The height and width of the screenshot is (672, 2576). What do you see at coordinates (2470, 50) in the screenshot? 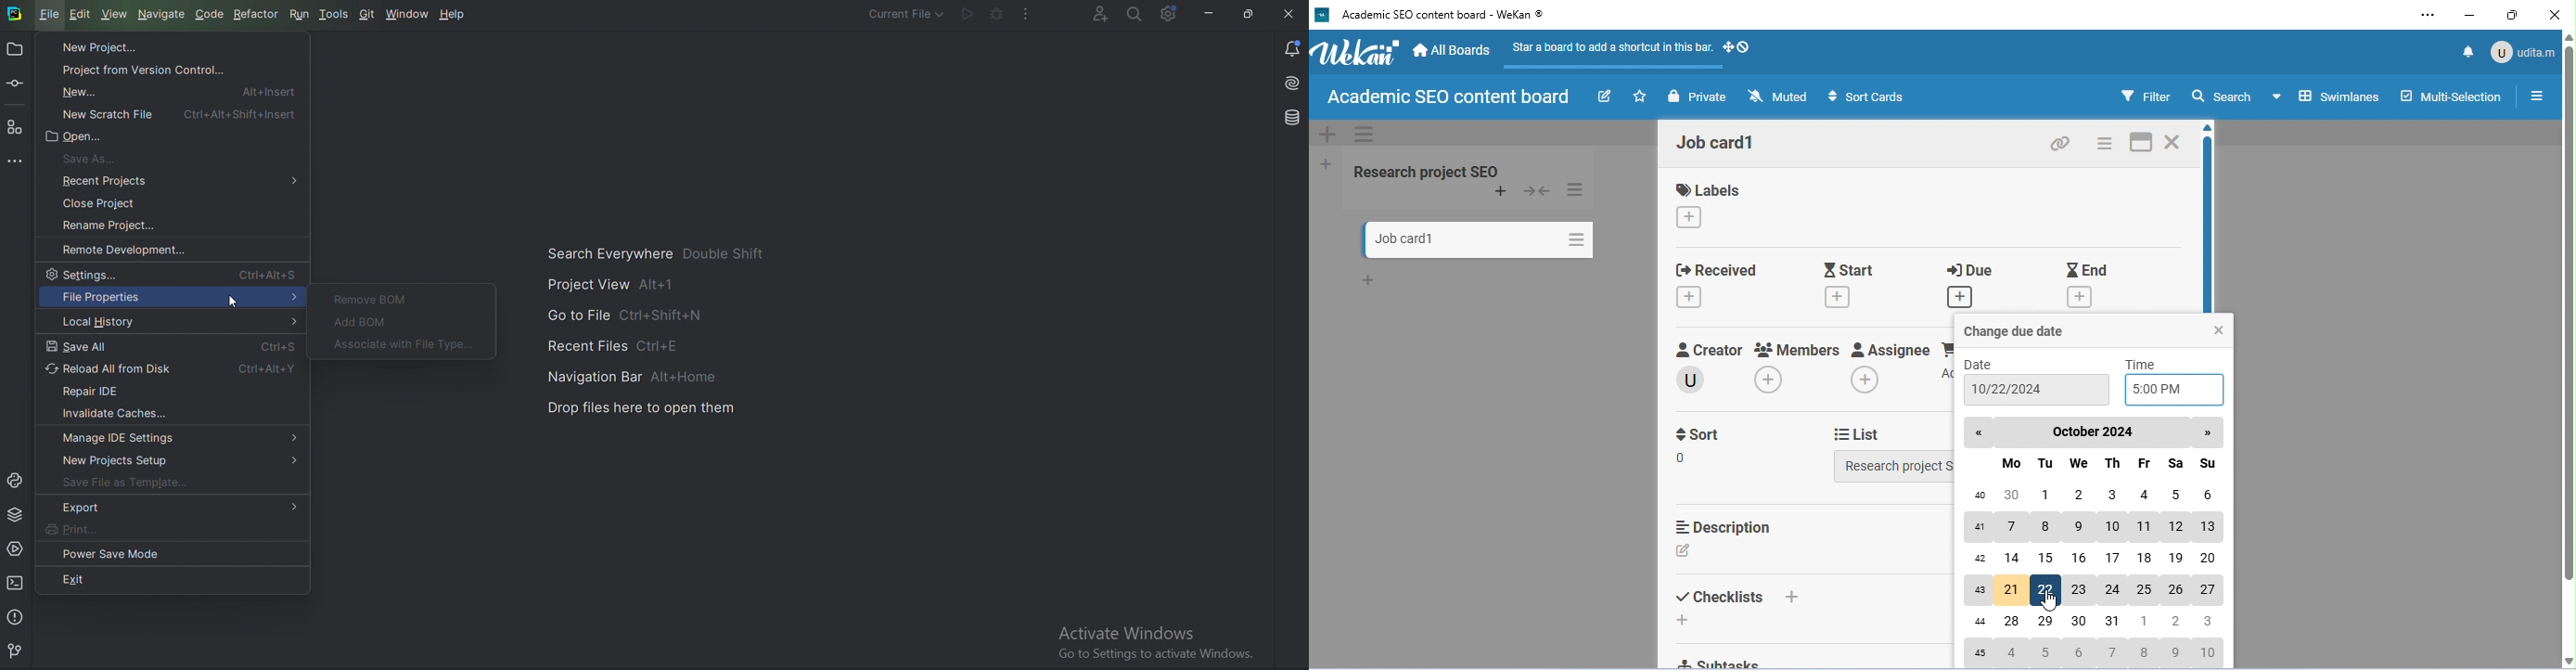
I see `notification` at bounding box center [2470, 50].